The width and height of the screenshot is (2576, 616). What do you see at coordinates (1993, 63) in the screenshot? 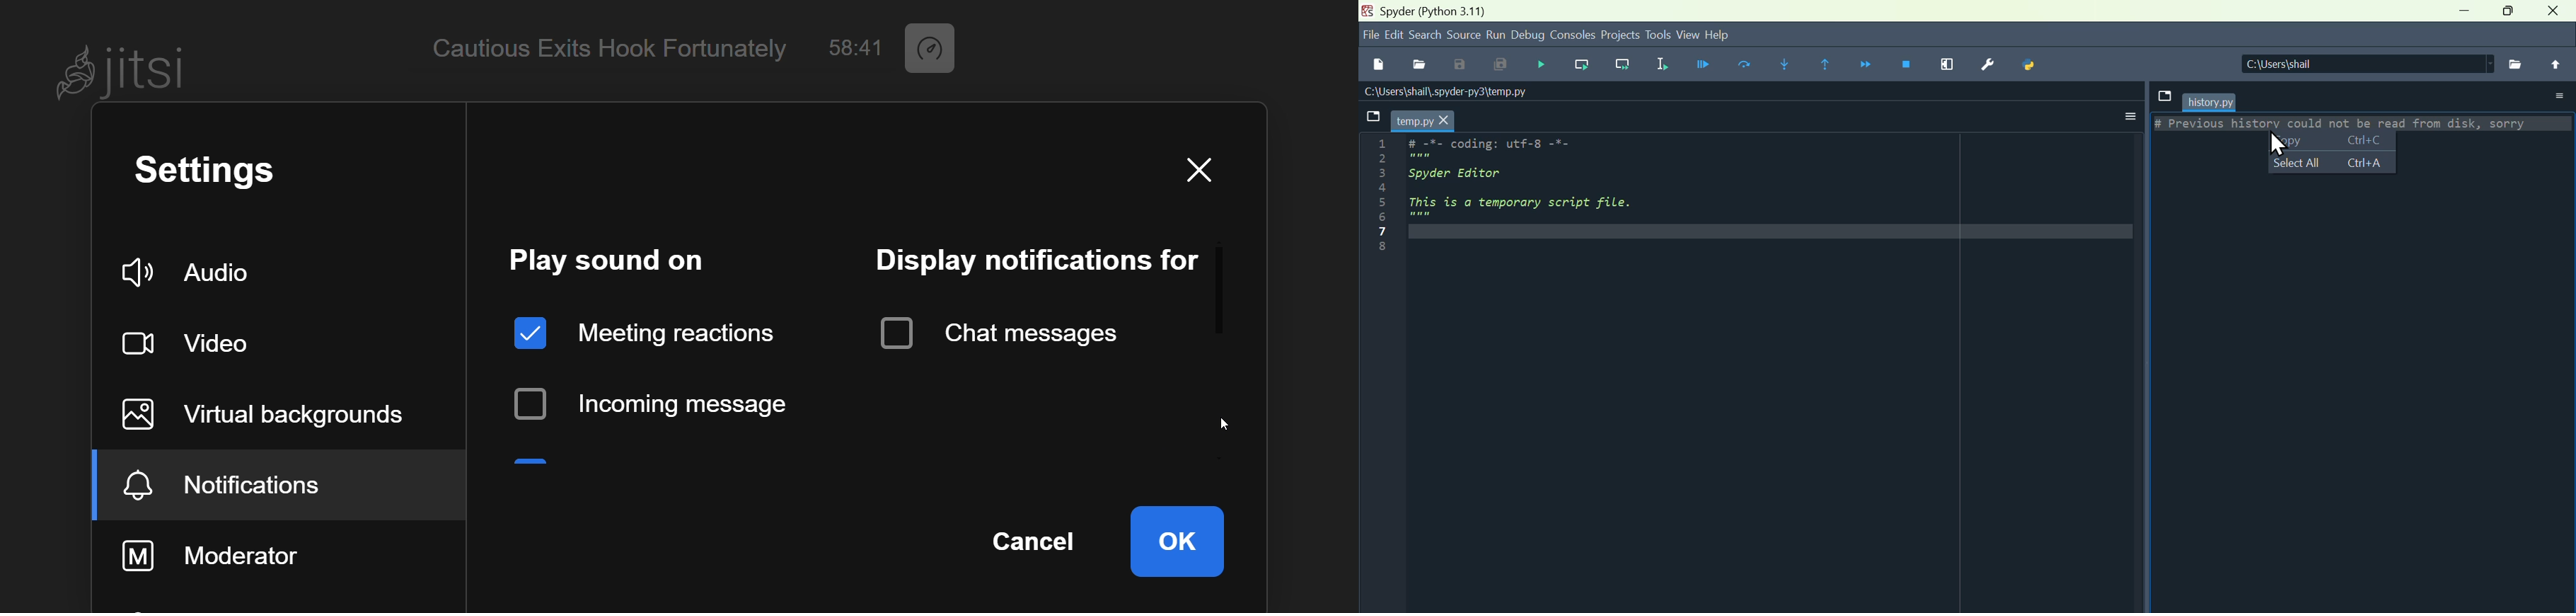
I see `Preferences` at bounding box center [1993, 63].